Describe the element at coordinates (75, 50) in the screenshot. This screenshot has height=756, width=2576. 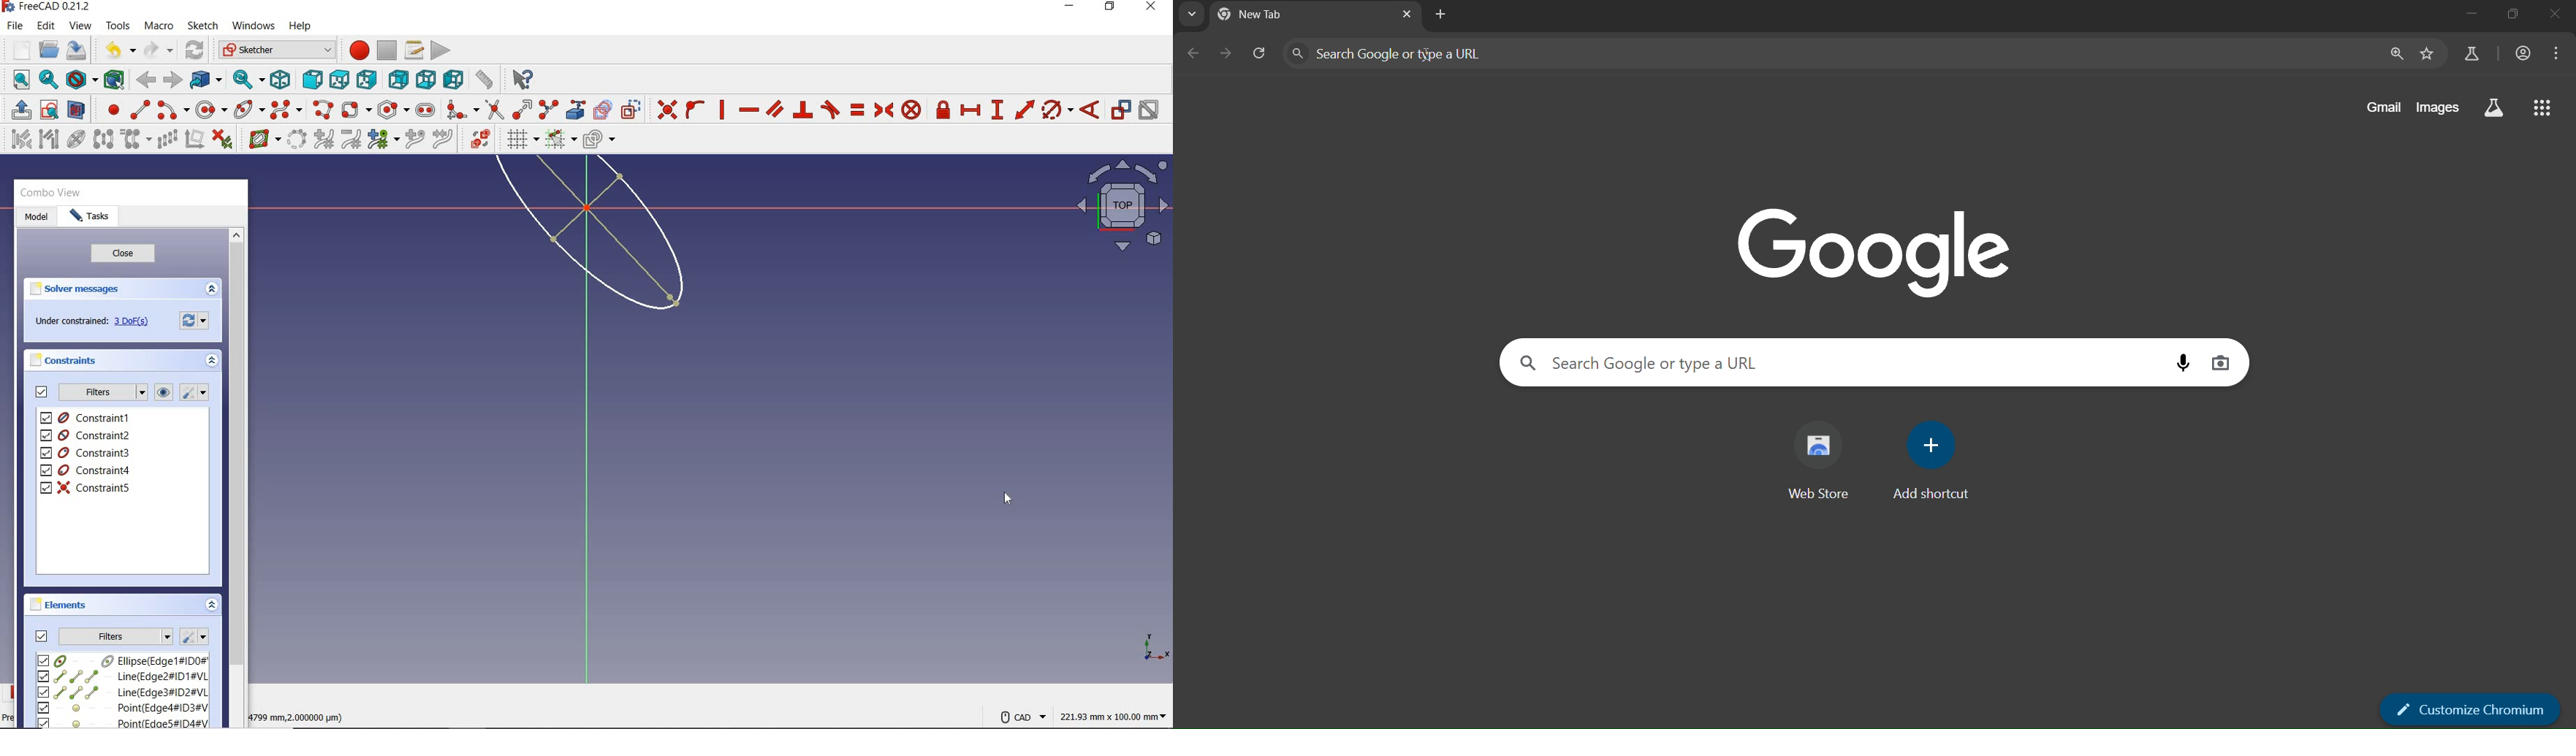
I see `save` at that location.